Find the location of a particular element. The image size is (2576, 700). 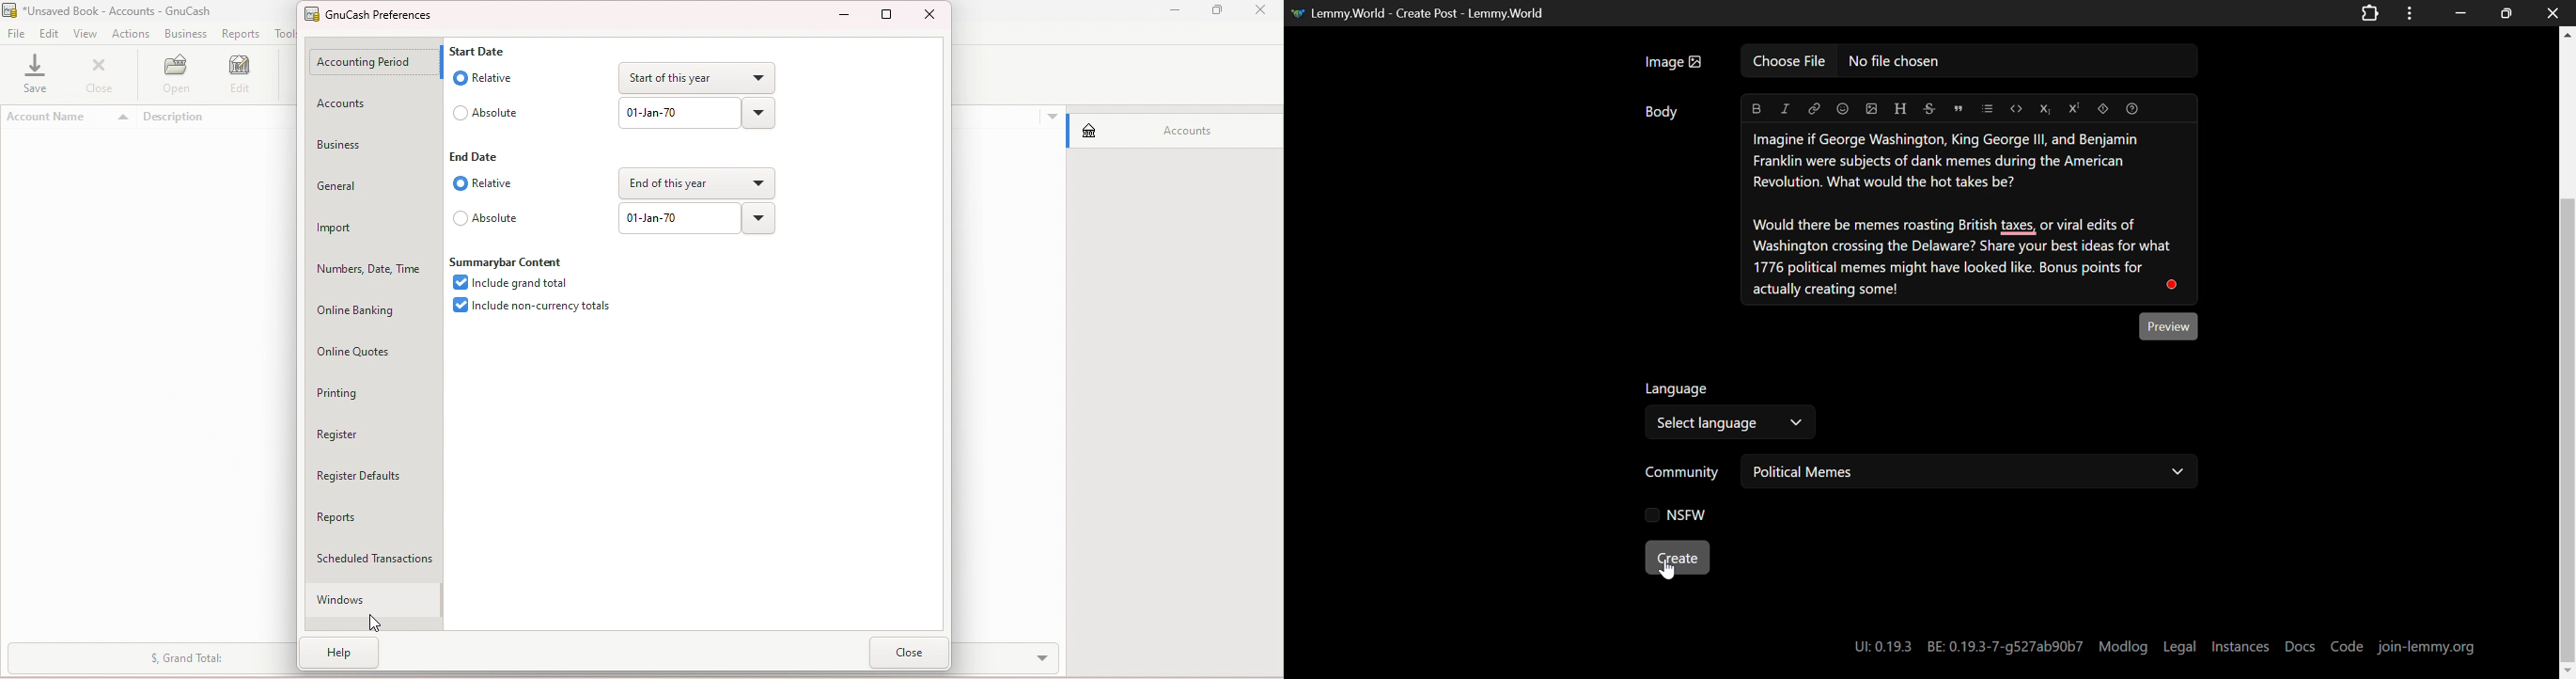

close is located at coordinates (1265, 12).